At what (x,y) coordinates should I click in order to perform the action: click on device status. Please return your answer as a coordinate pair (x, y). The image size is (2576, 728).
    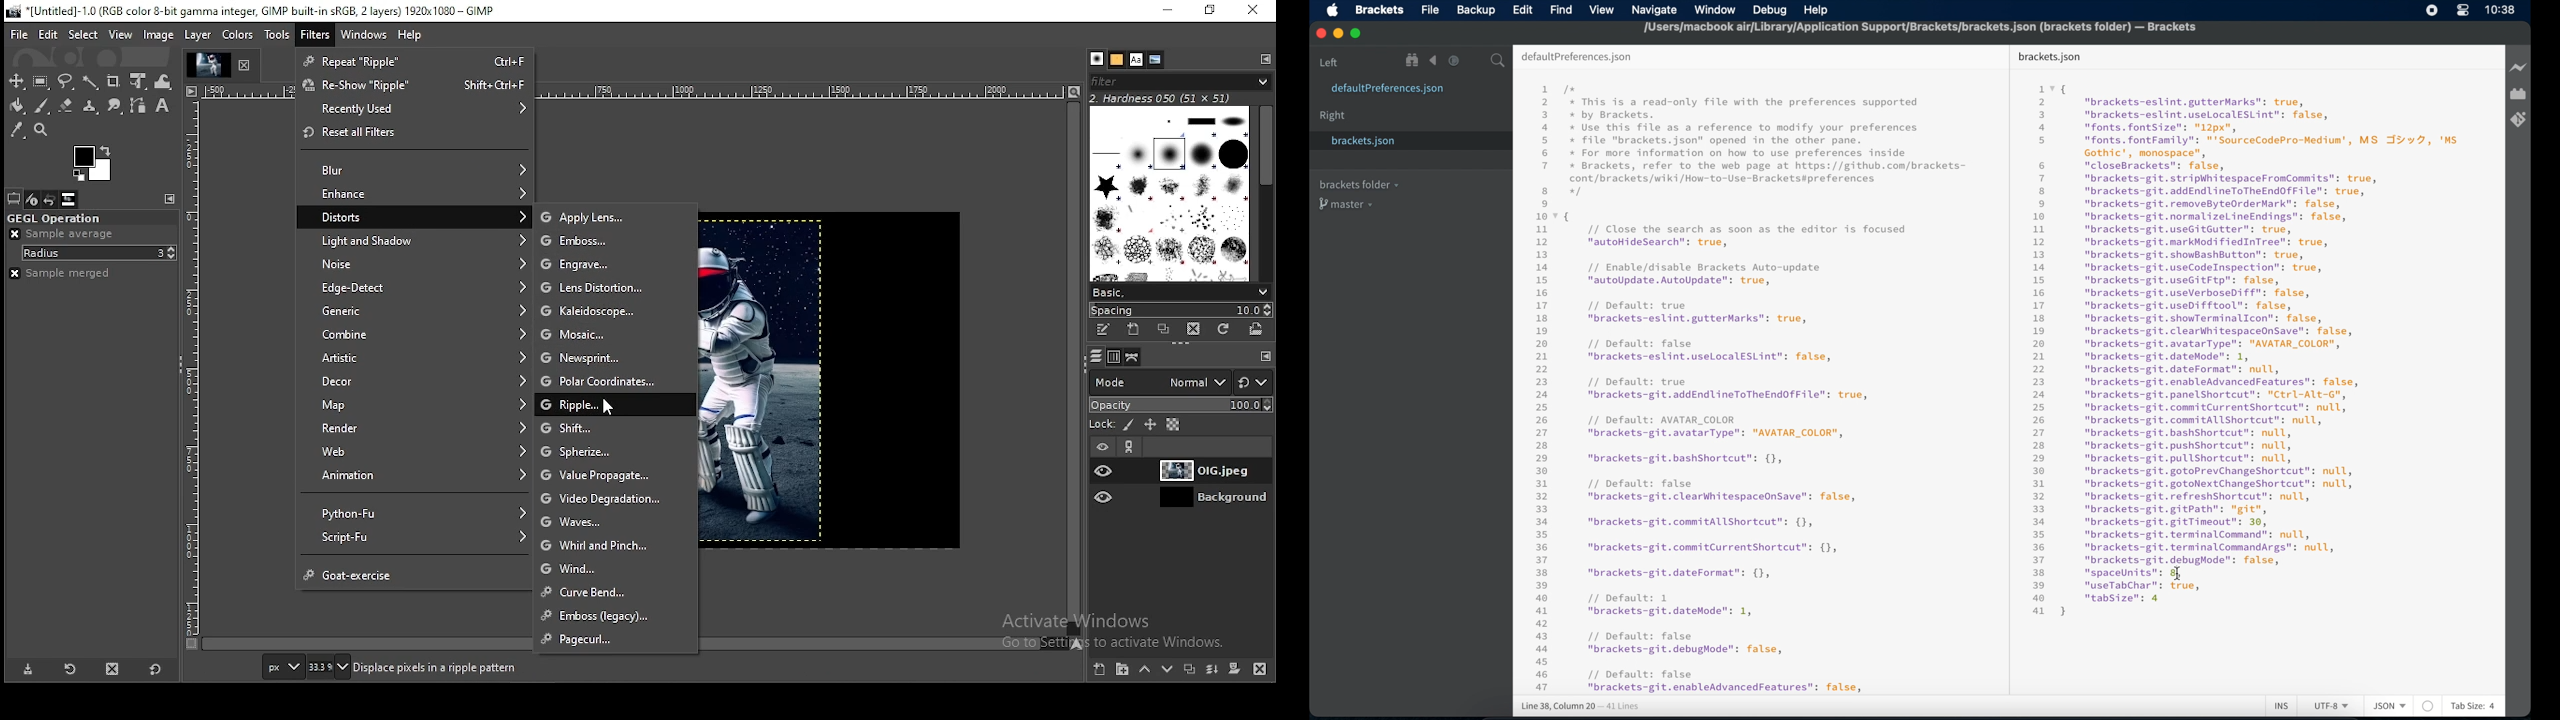
    Looking at the image, I should click on (33, 200).